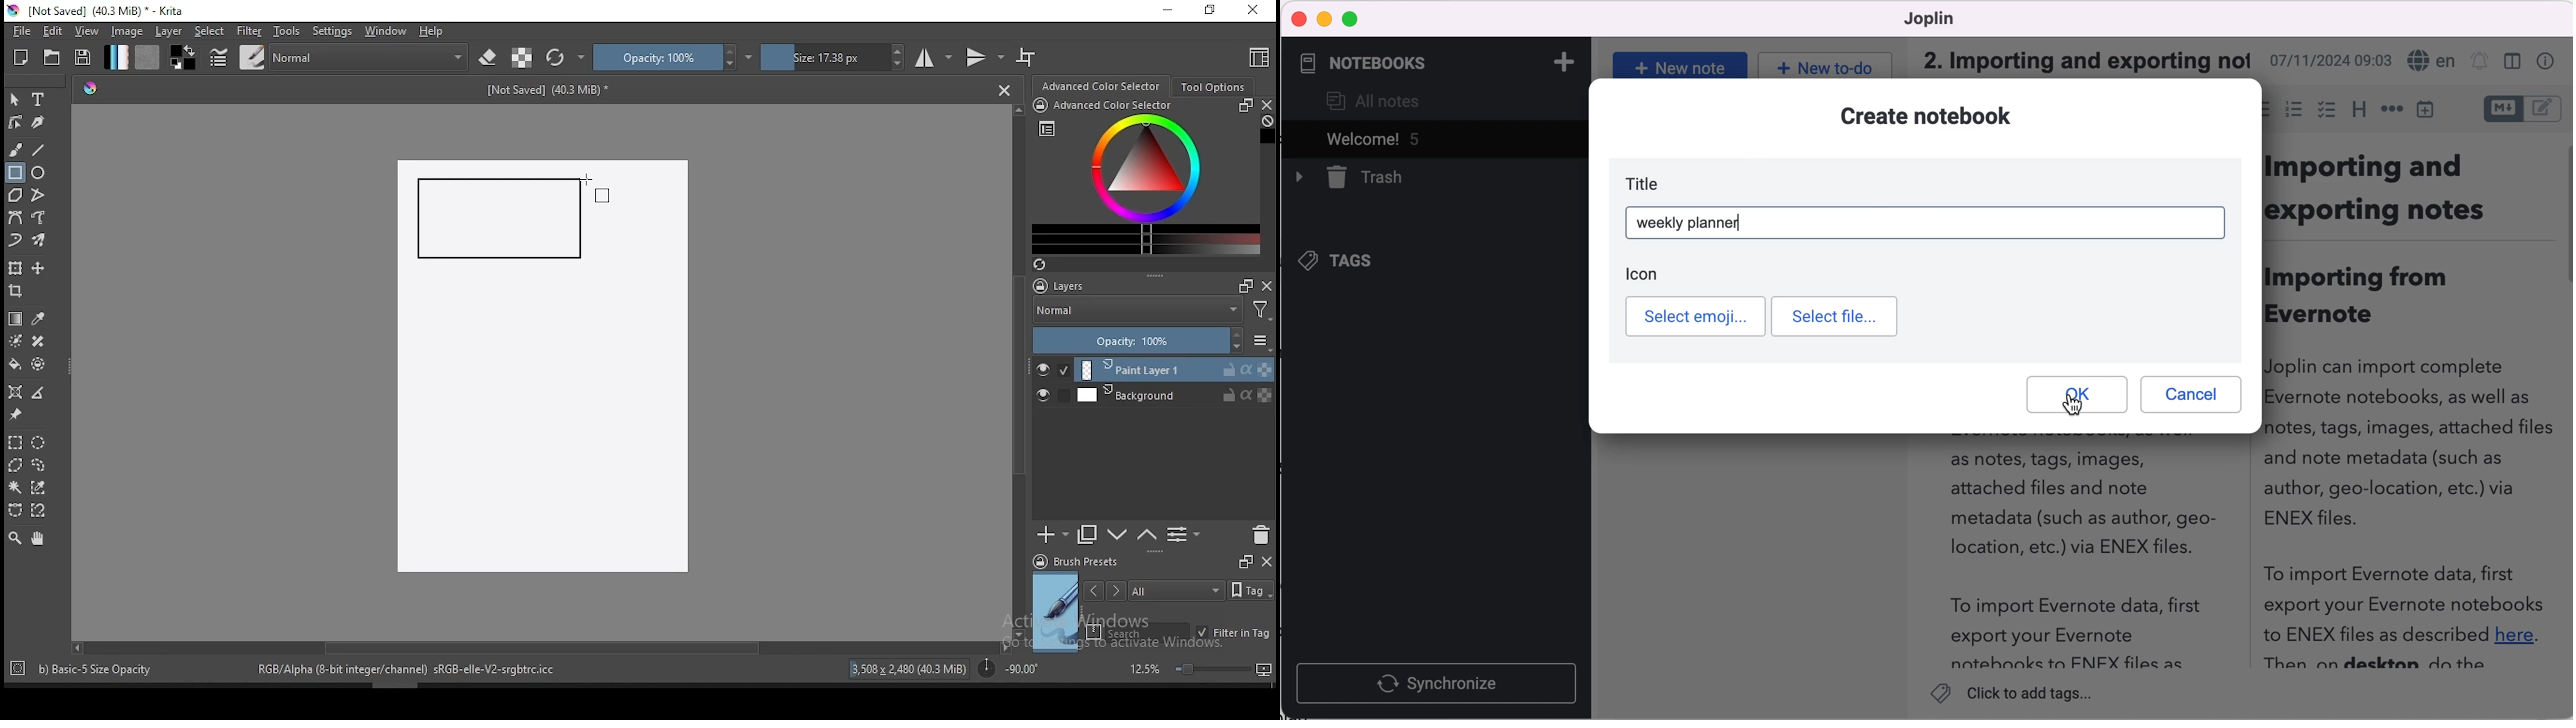 The height and width of the screenshot is (728, 2576). What do you see at coordinates (1053, 370) in the screenshot?
I see `layer visibility on/off` at bounding box center [1053, 370].